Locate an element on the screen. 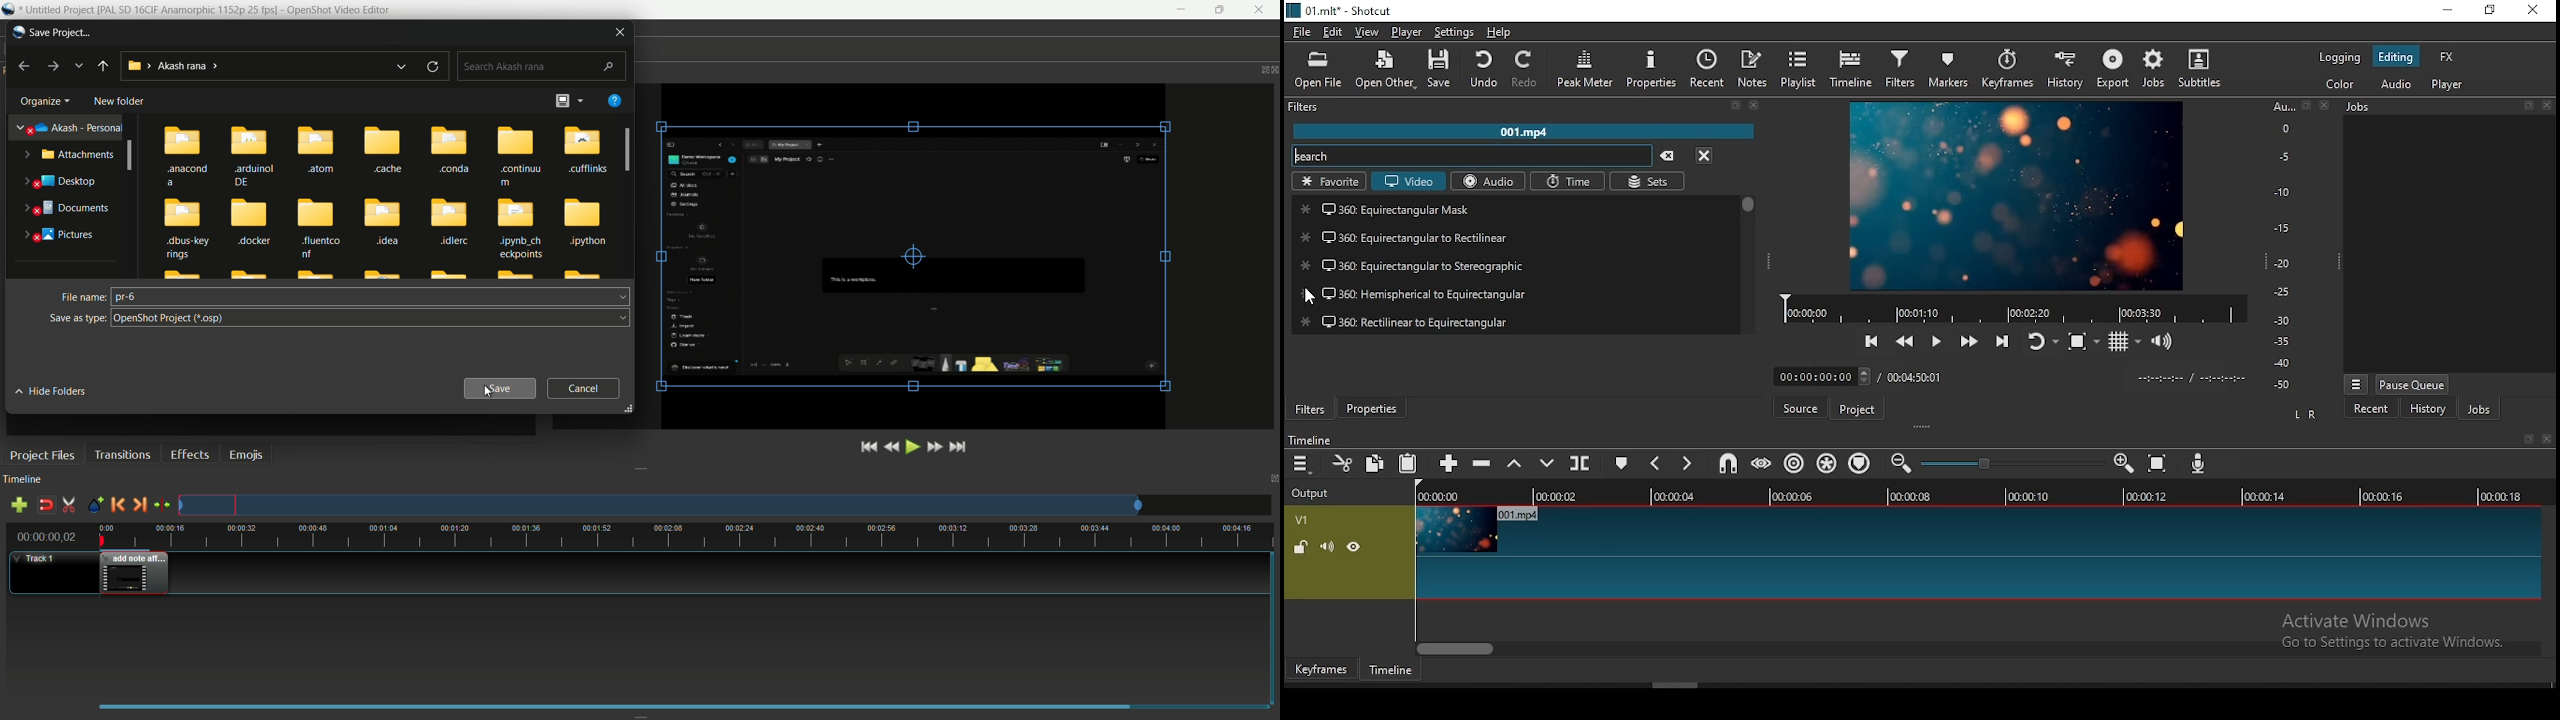 This screenshot has width=2576, height=728. audio is located at coordinates (2400, 84).